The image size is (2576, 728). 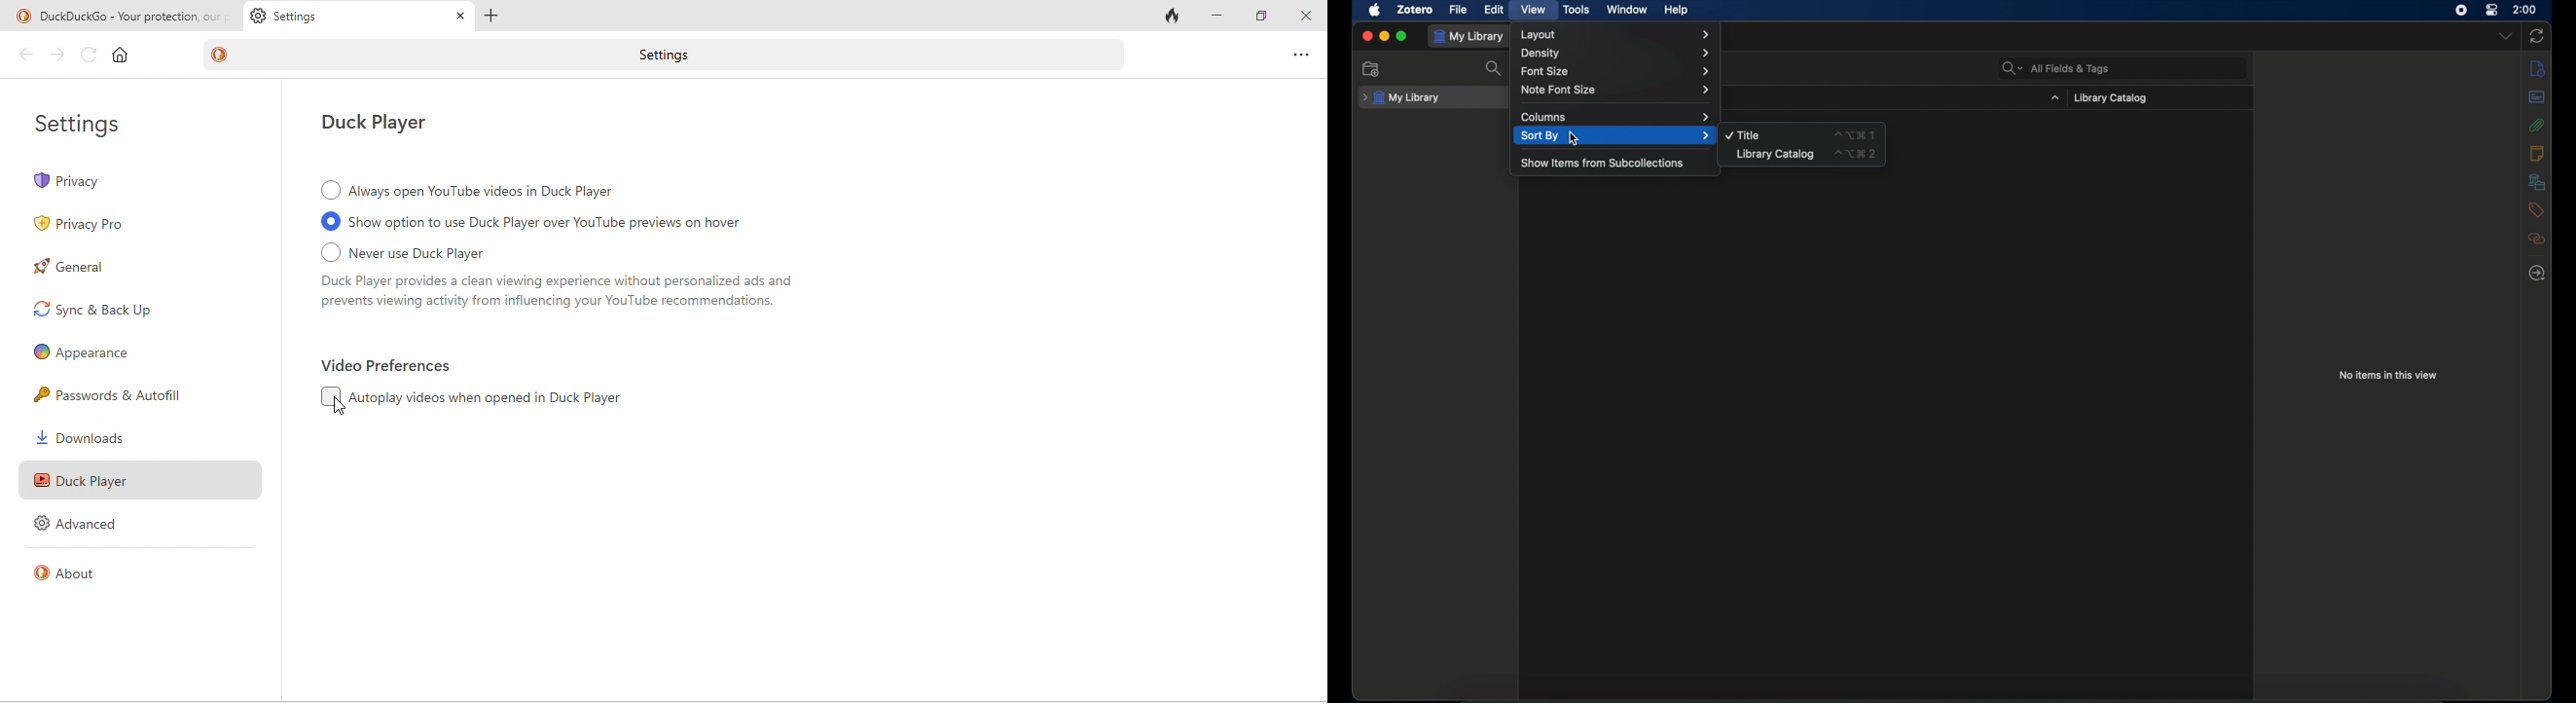 What do you see at coordinates (1616, 118) in the screenshot?
I see `columns` at bounding box center [1616, 118].